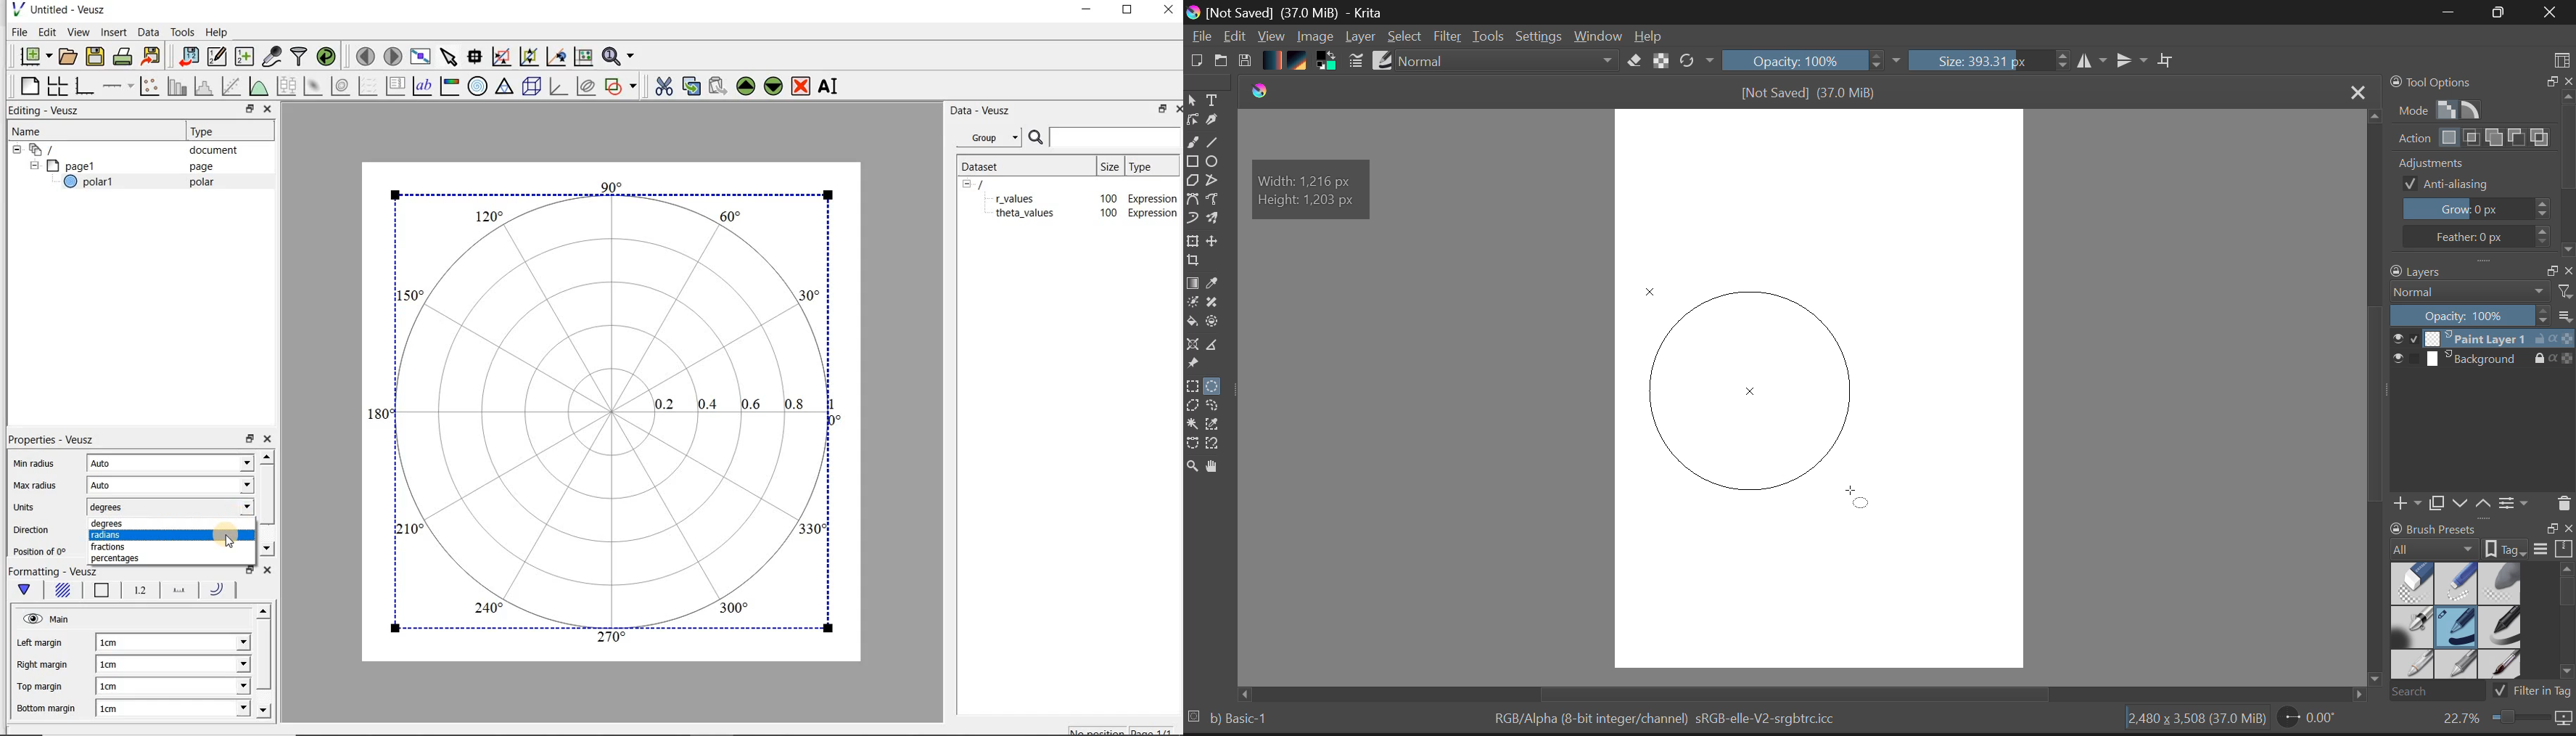 The image size is (2576, 756). Describe the element at coordinates (1507, 62) in the screenshot. I see `Blending Mode` at that location.